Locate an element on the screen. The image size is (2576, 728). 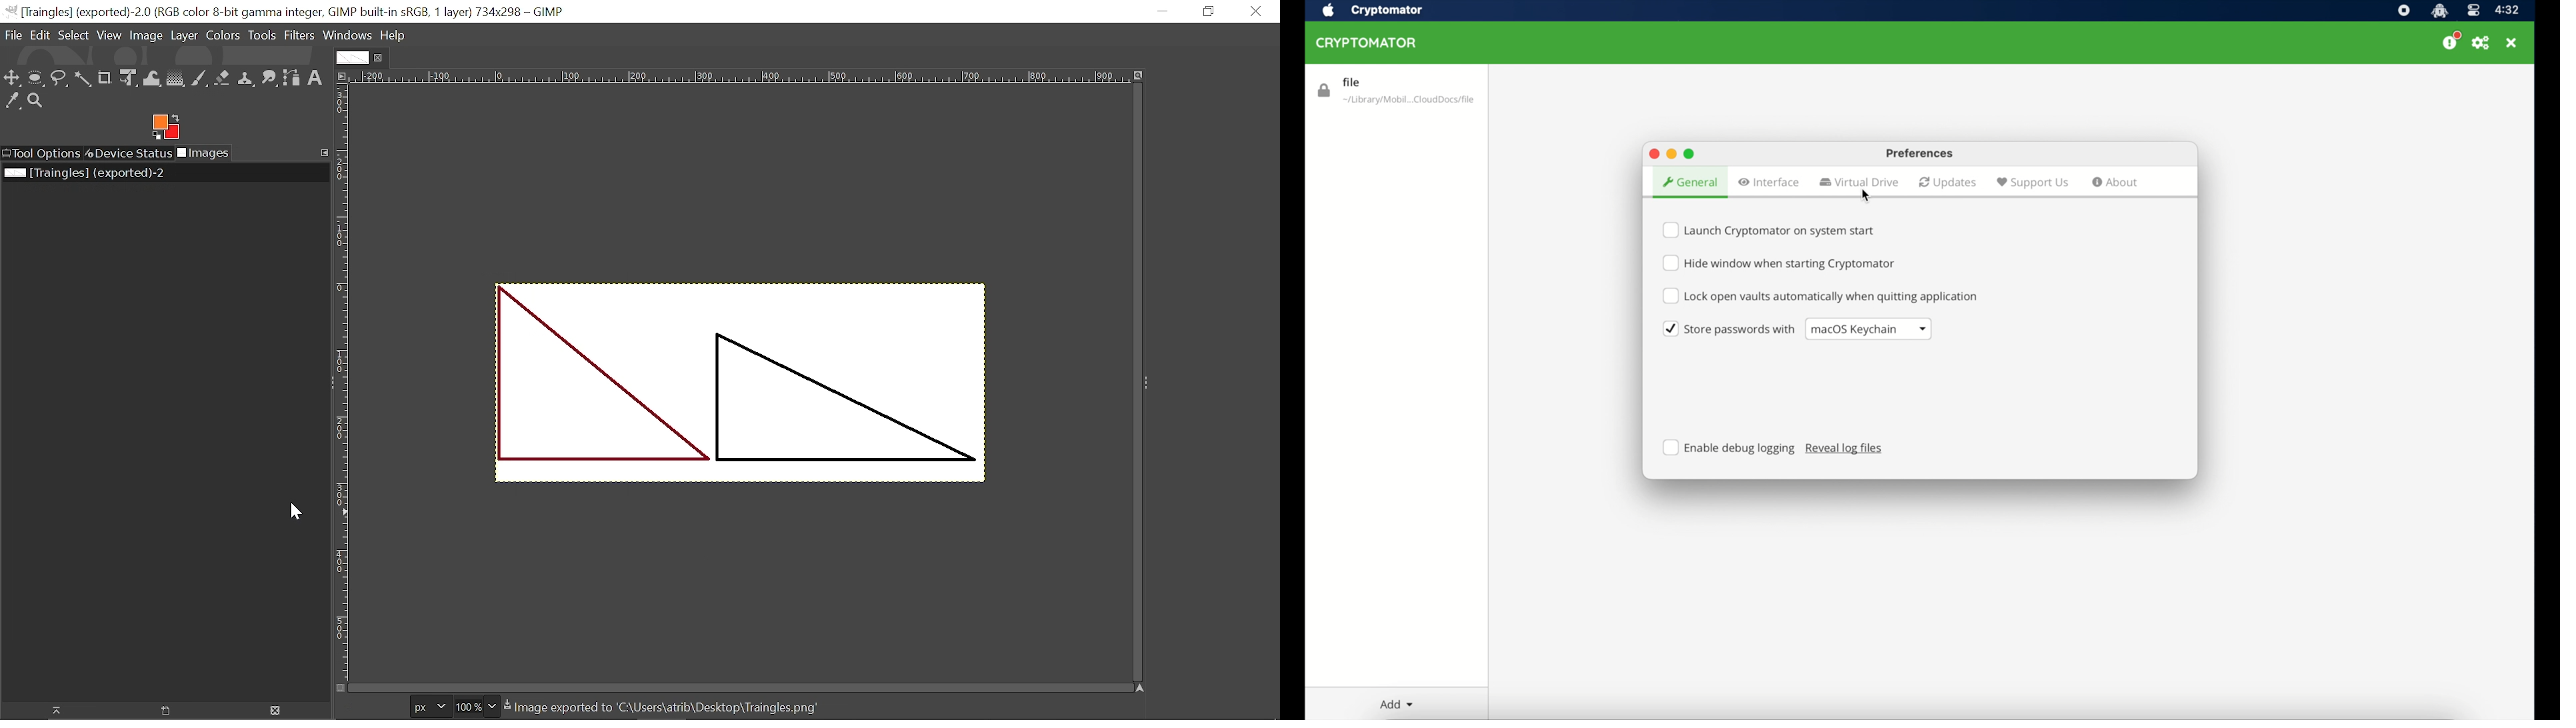
Zoom image when window size changes is located at coordinates (1138, 75).